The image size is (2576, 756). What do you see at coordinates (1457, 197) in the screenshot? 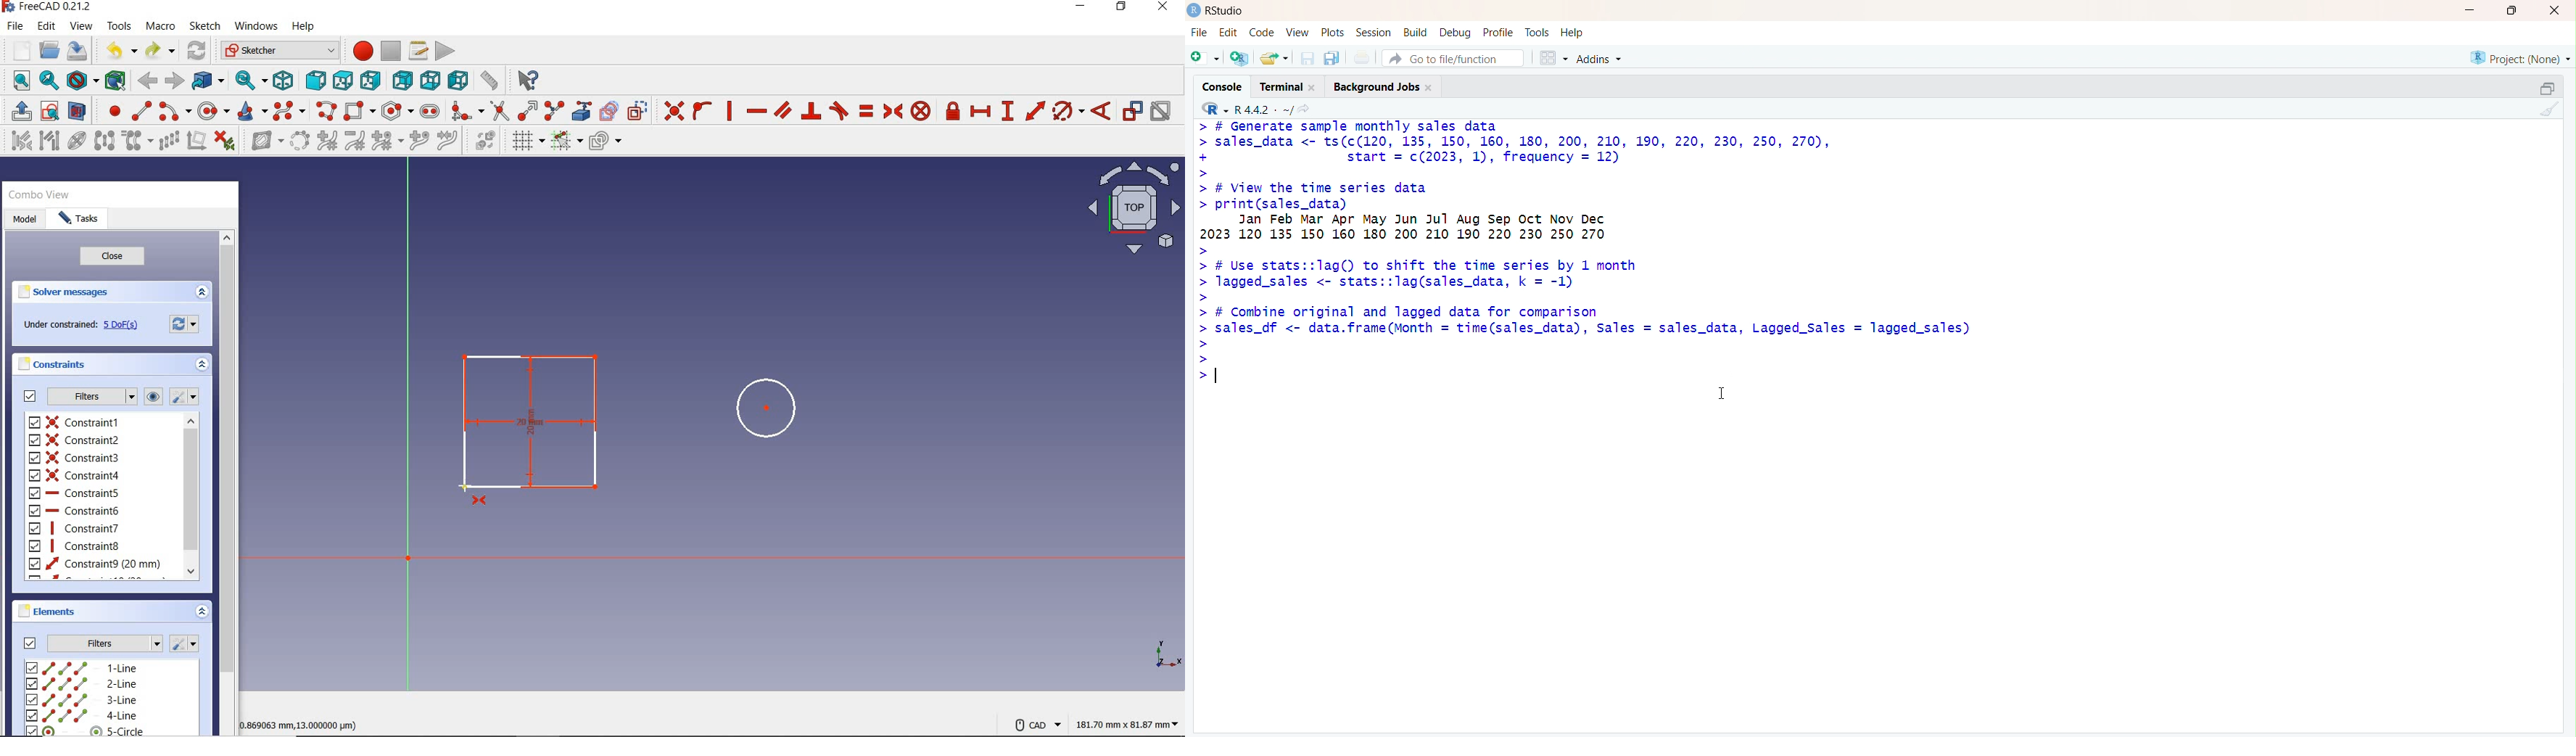
I see `> # View the Time series data> print(sales_data)` at bounding box center [1457, 197].